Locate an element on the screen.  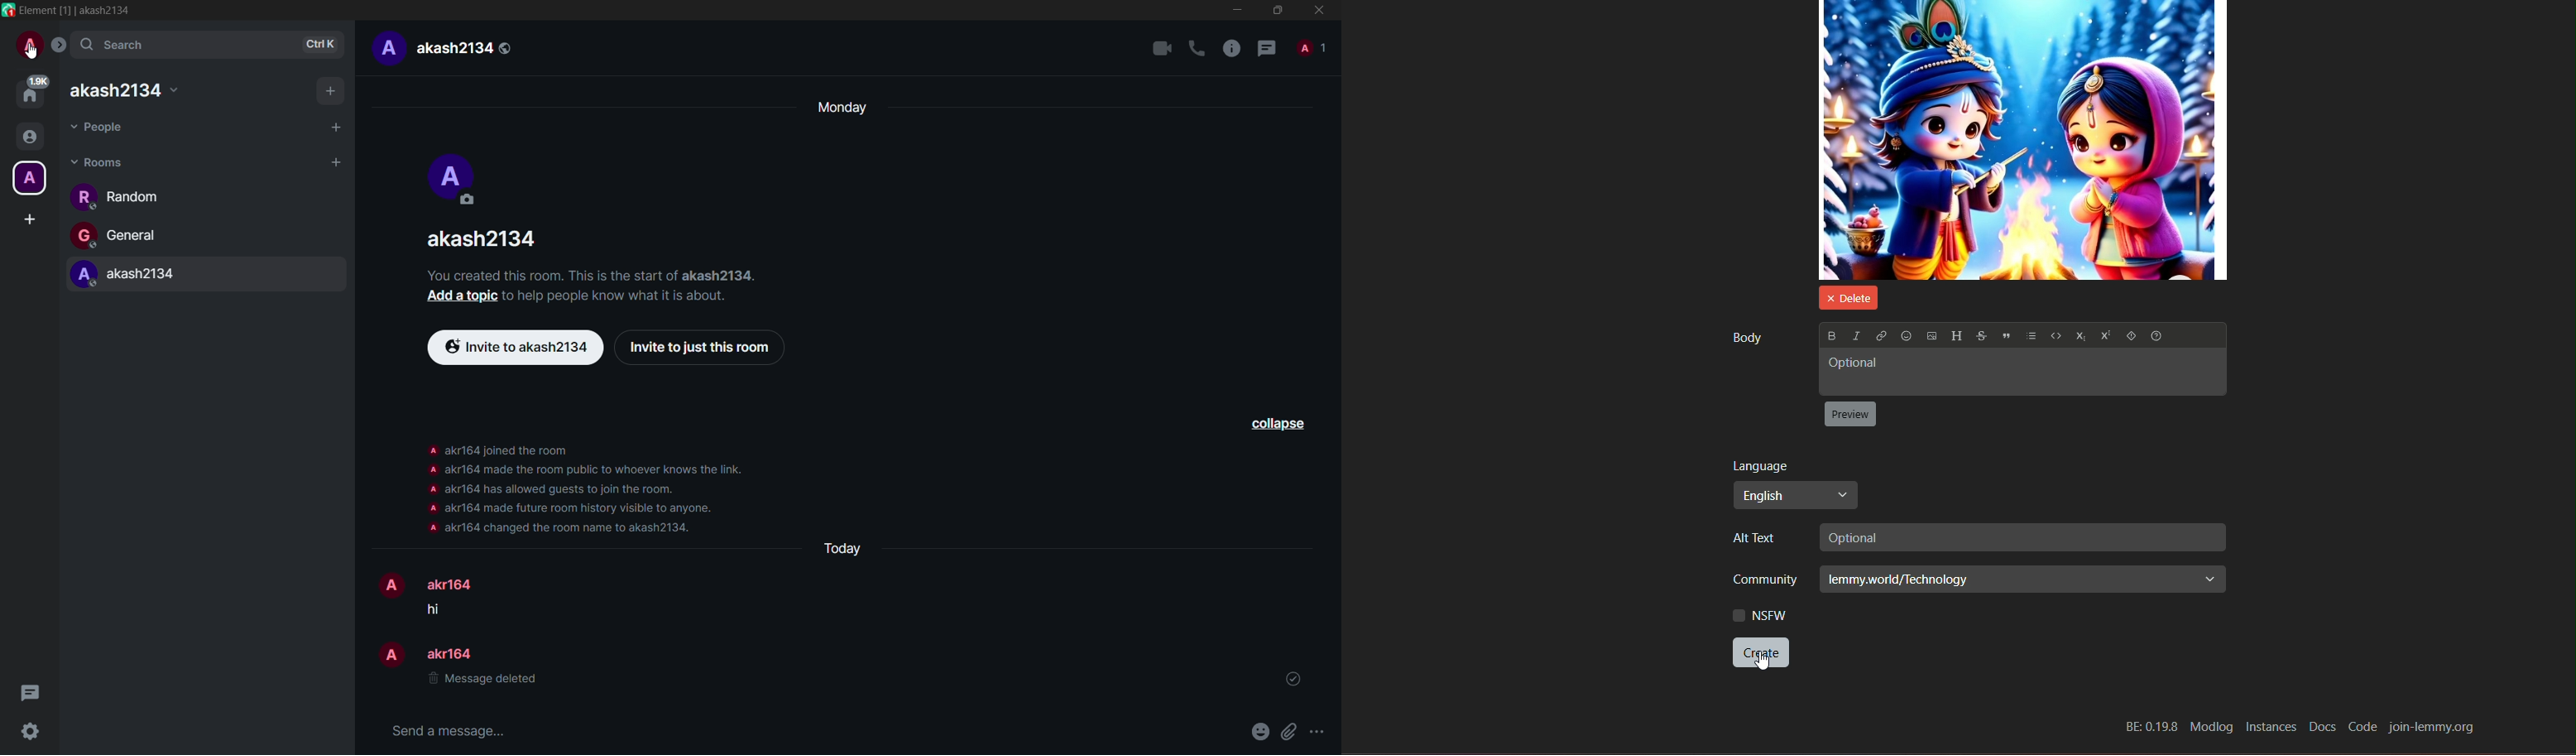
akr164 joined the room is located at coordinates (507, 450).